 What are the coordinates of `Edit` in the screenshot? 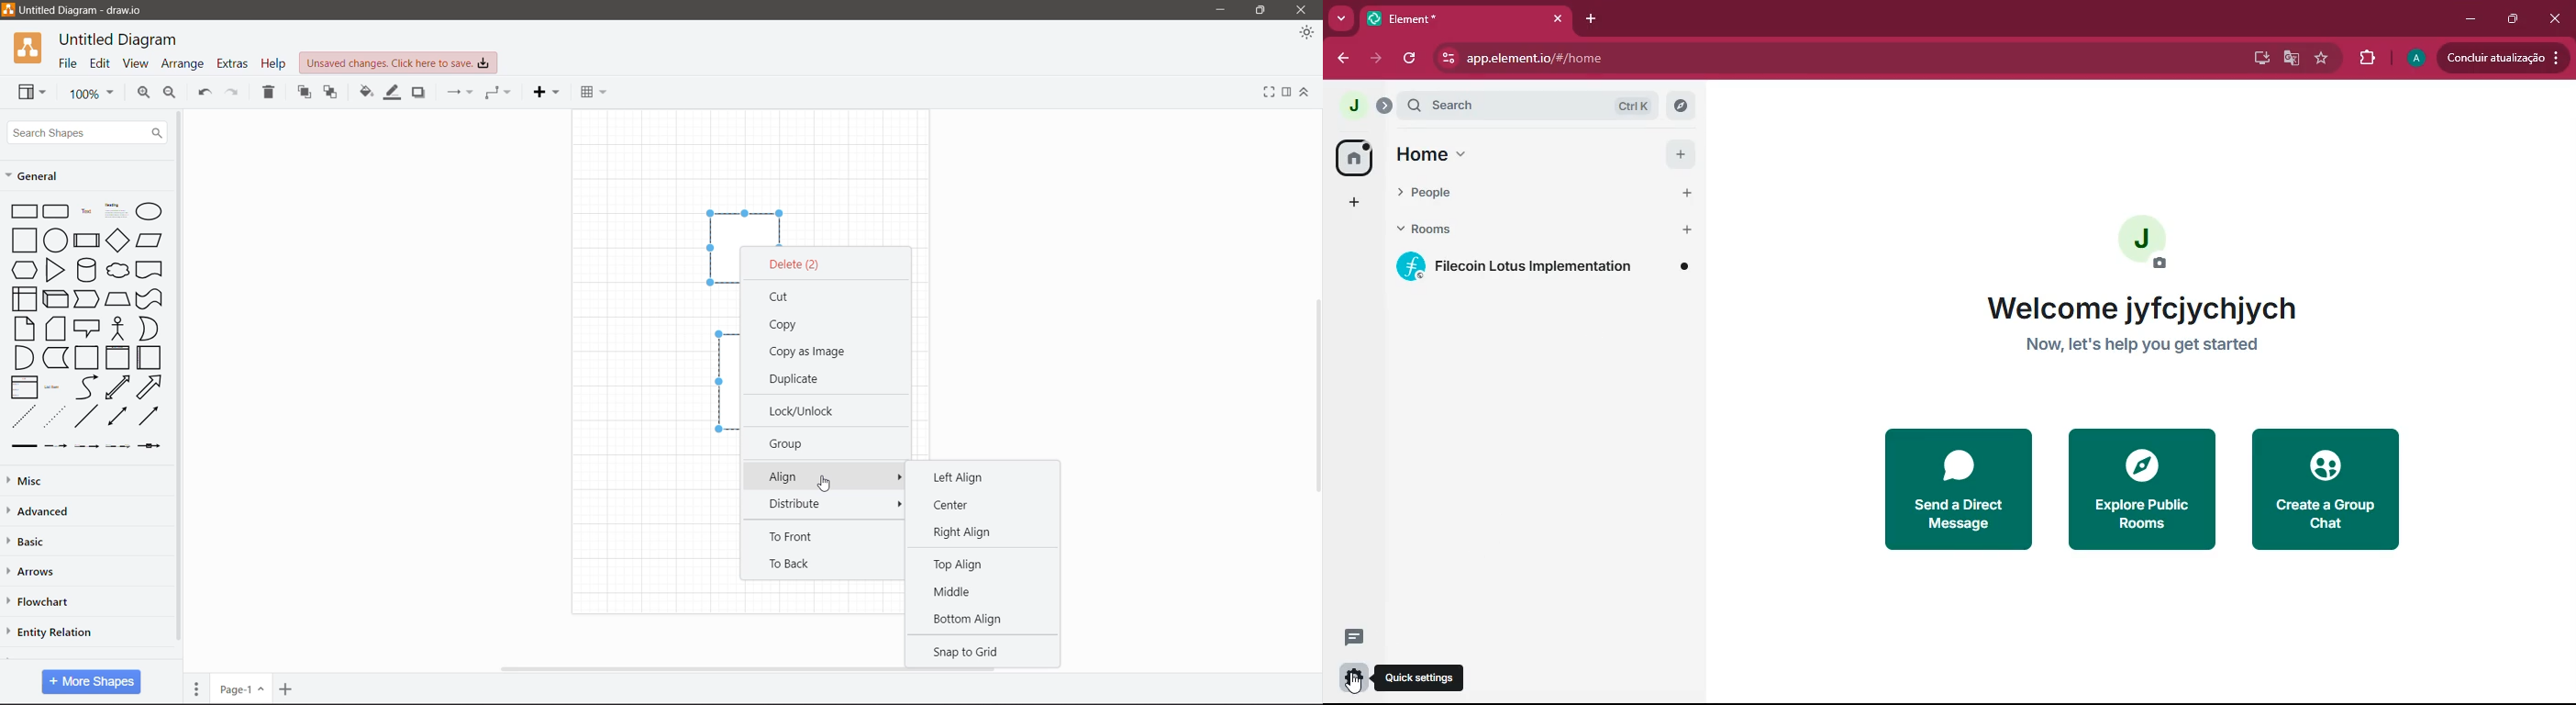 It's located at (101, 64).